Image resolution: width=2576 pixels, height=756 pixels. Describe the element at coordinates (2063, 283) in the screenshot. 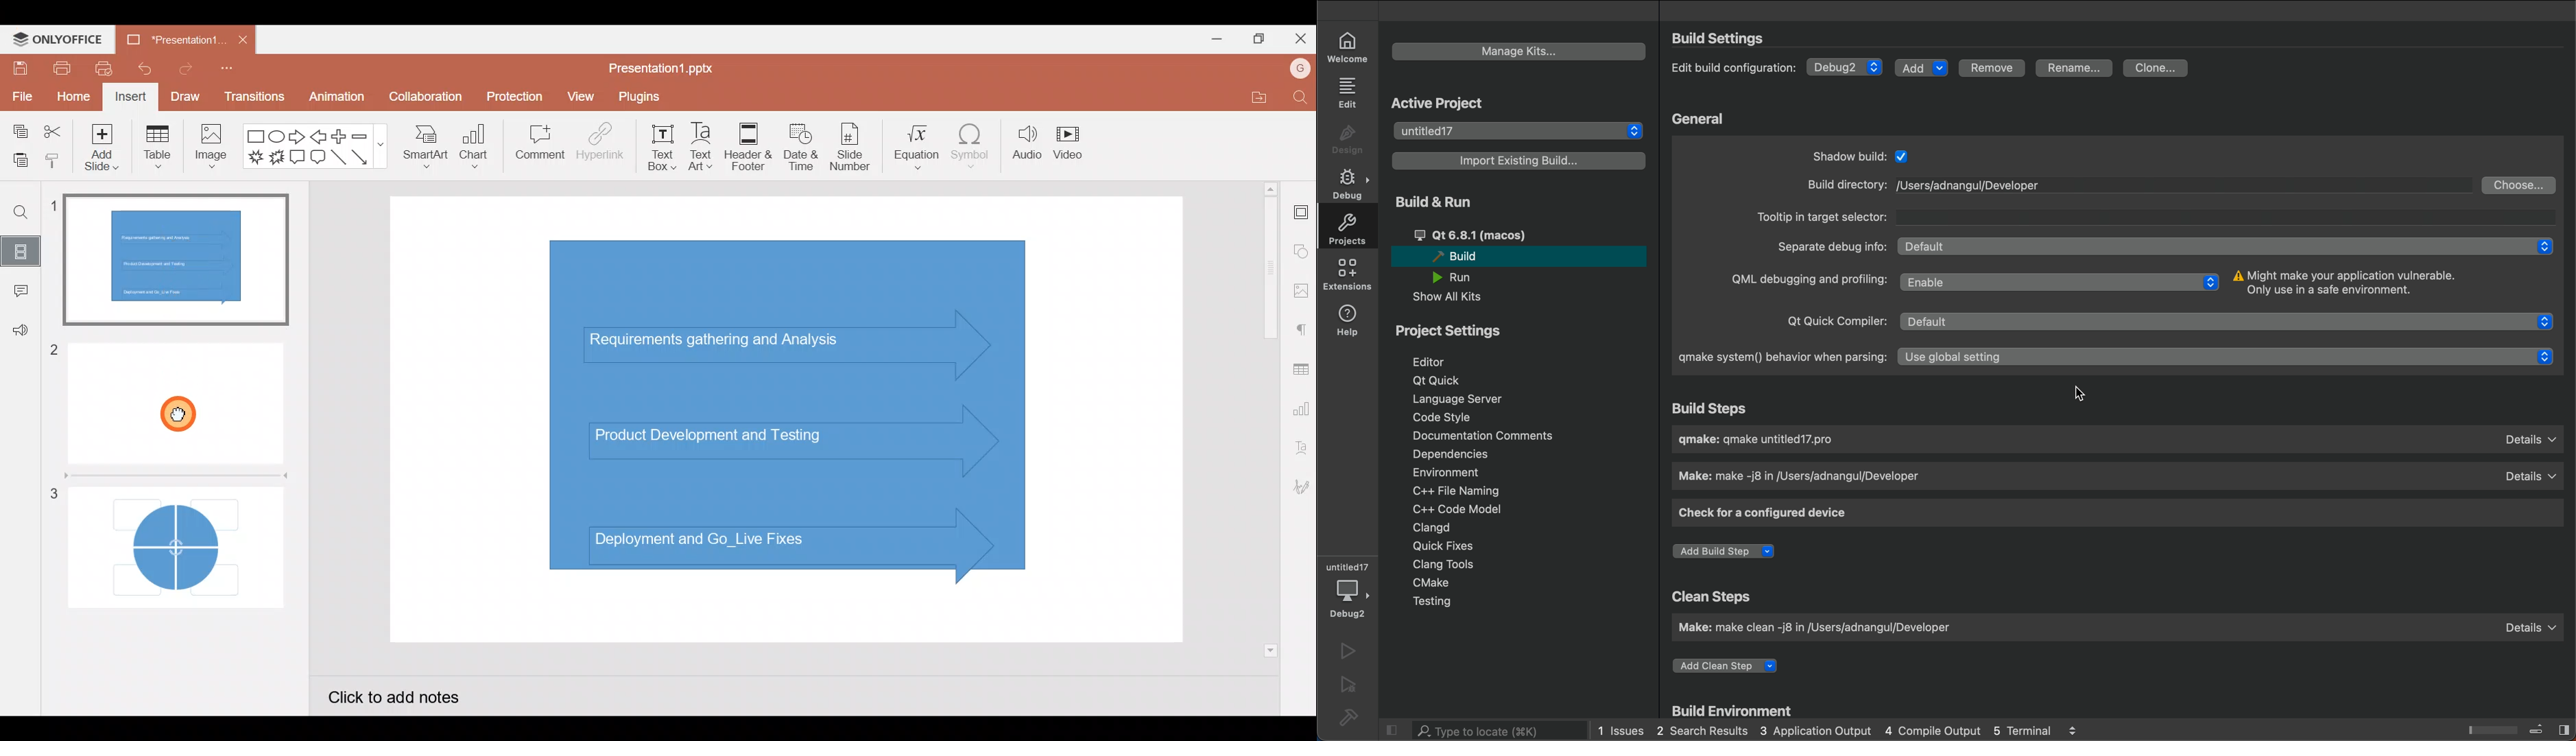

I see `enable` at that location.